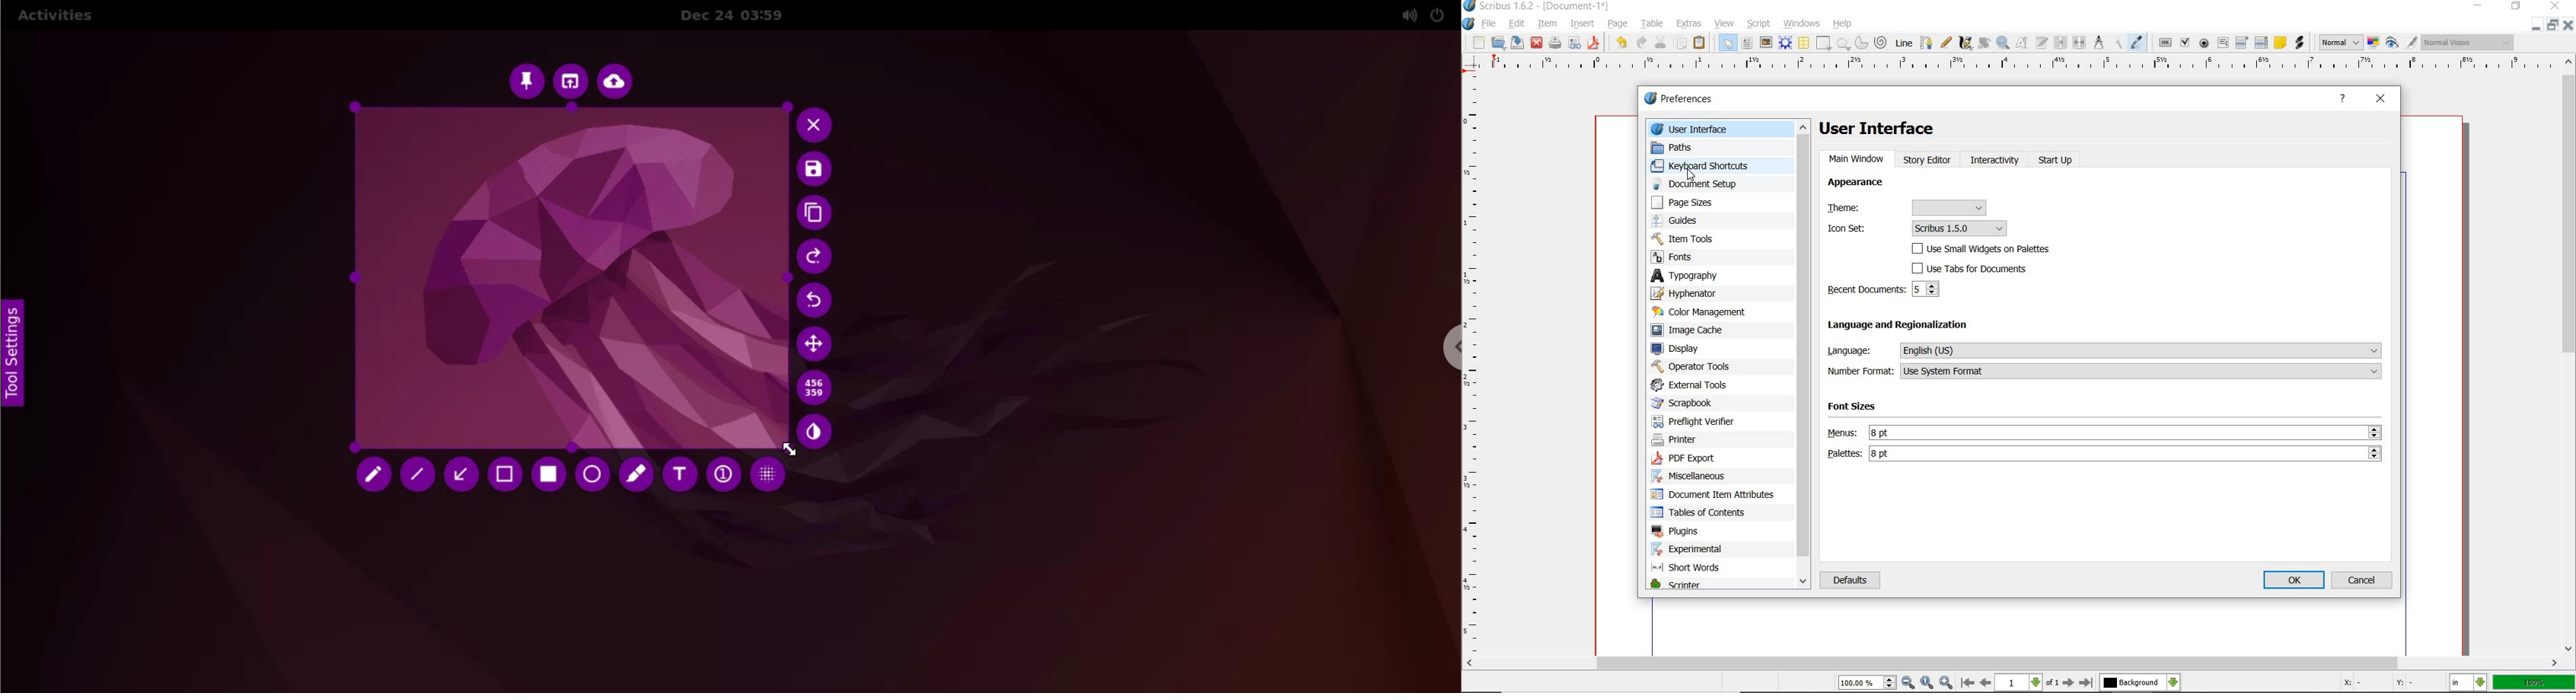 The width and height of the screenshot is (2576, 700). Describe the element at coordinates (1710, 165) in the screenshot. I see `keyboard shortcuts` at that location.